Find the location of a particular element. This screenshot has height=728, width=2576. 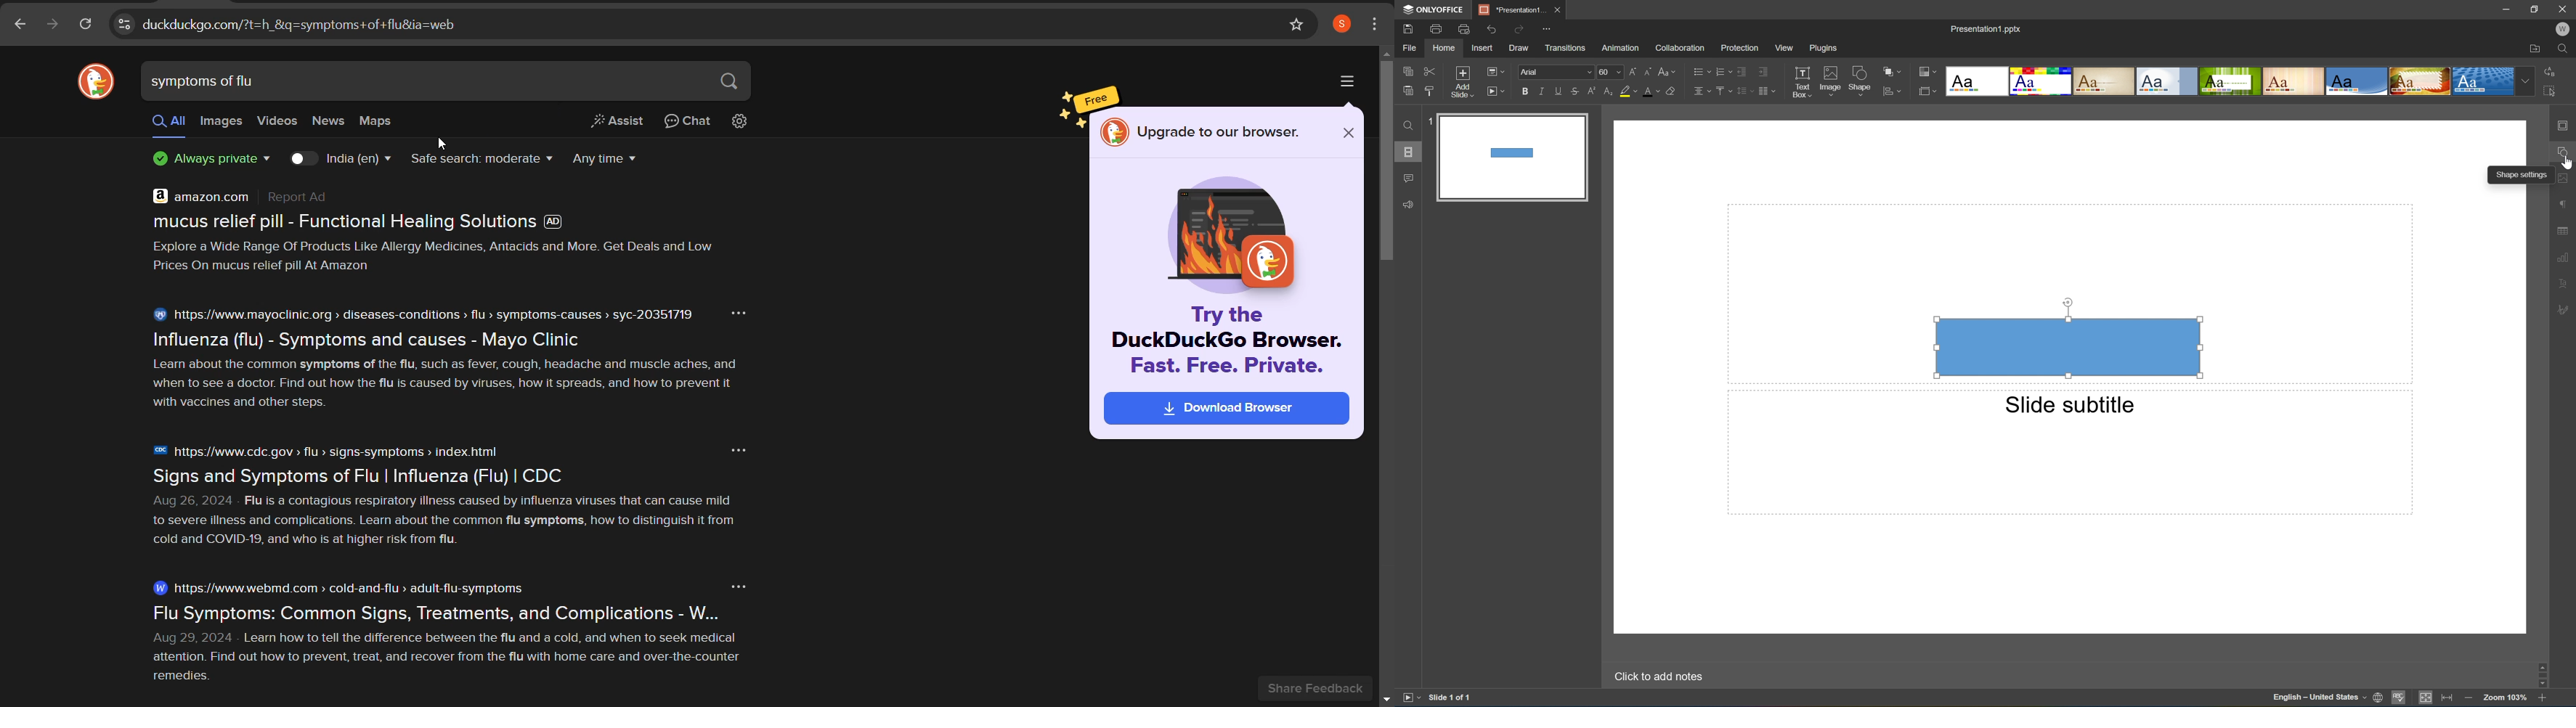

privacy notification is located at coordinates (208, 161).